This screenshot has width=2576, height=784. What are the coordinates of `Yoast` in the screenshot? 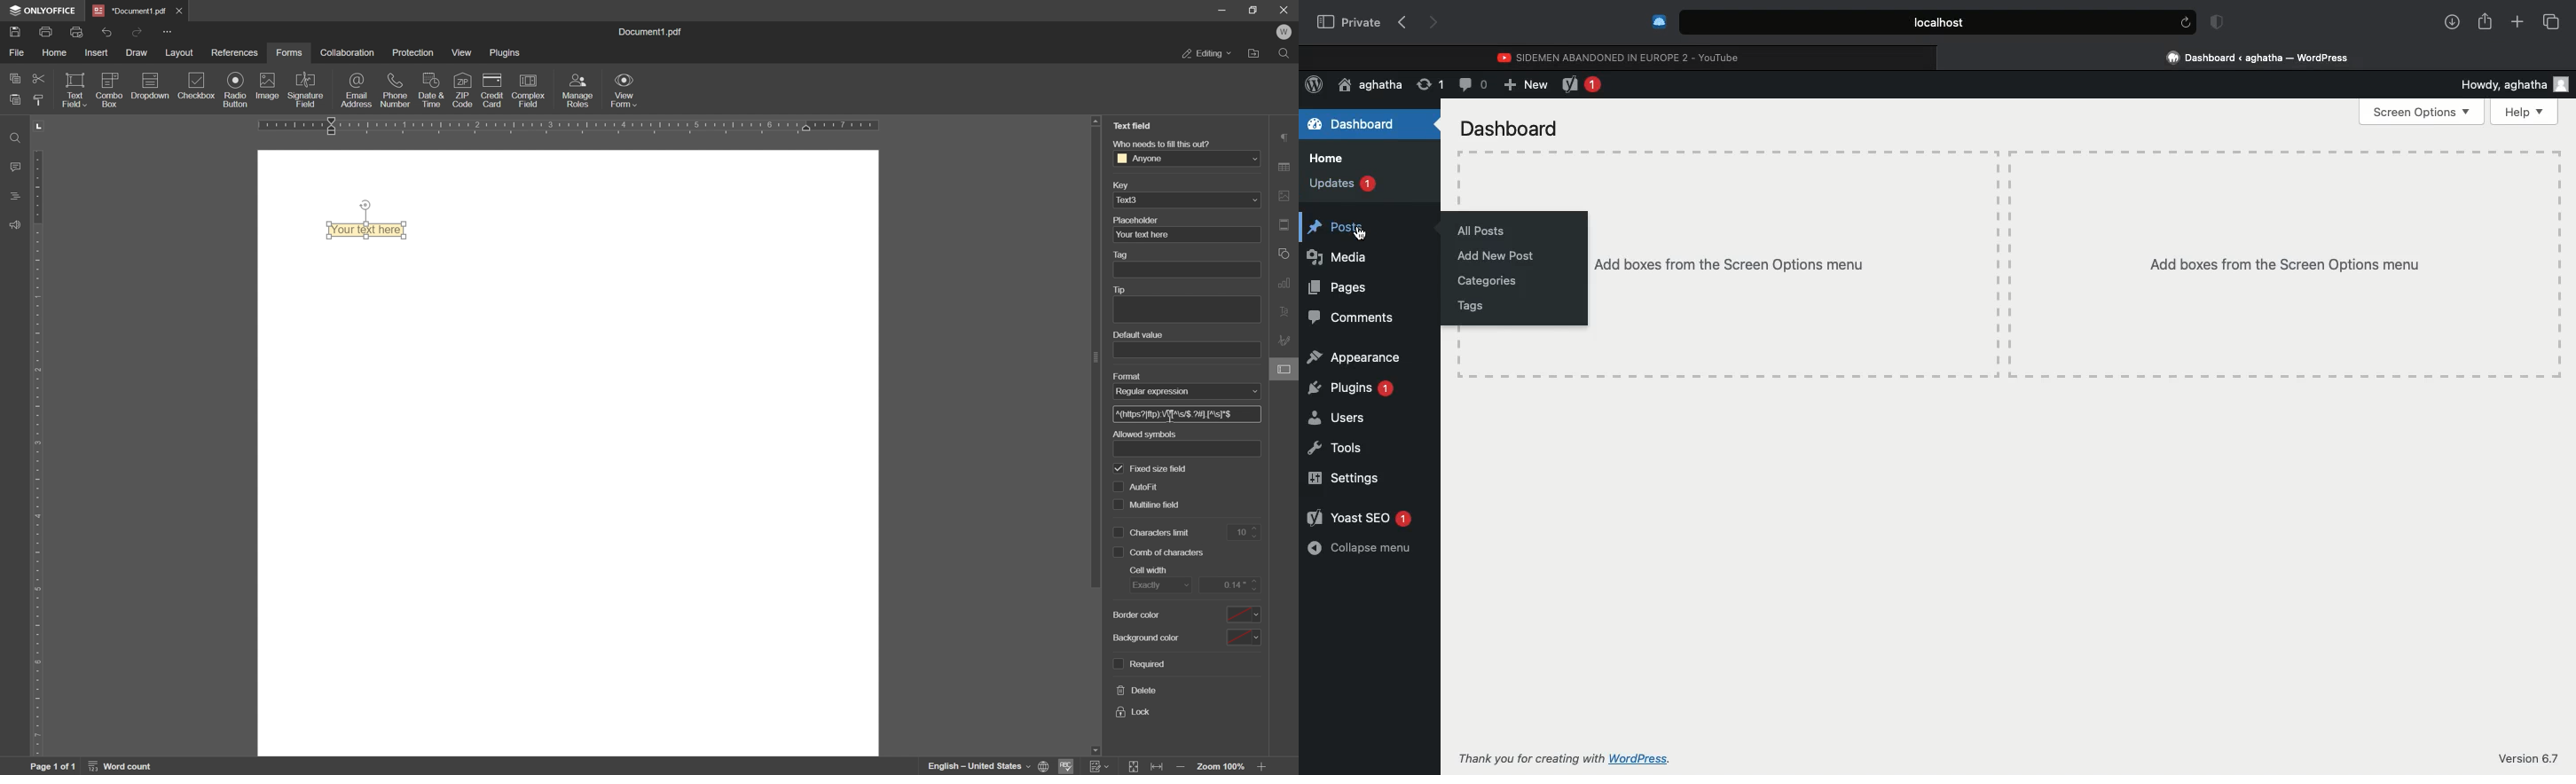 It's located at (1584, 86).